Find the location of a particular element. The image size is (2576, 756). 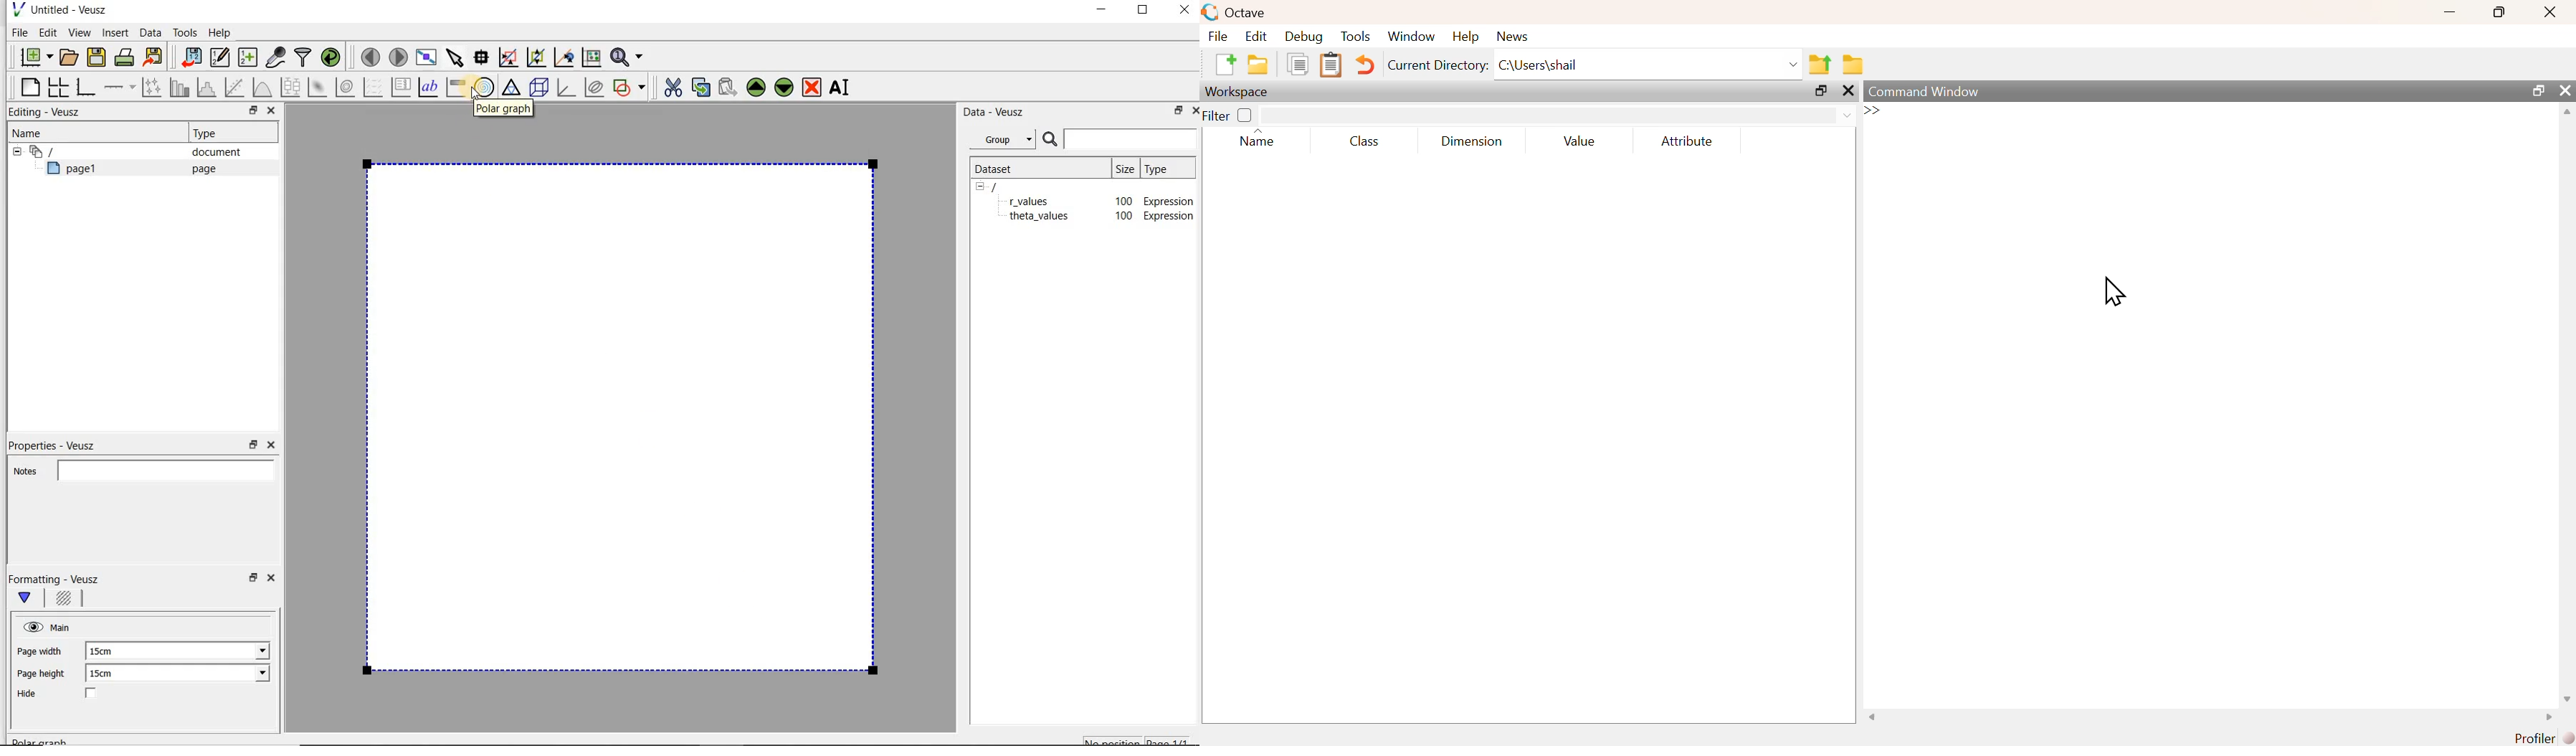

Document widget is located at coordinates (67, 151).